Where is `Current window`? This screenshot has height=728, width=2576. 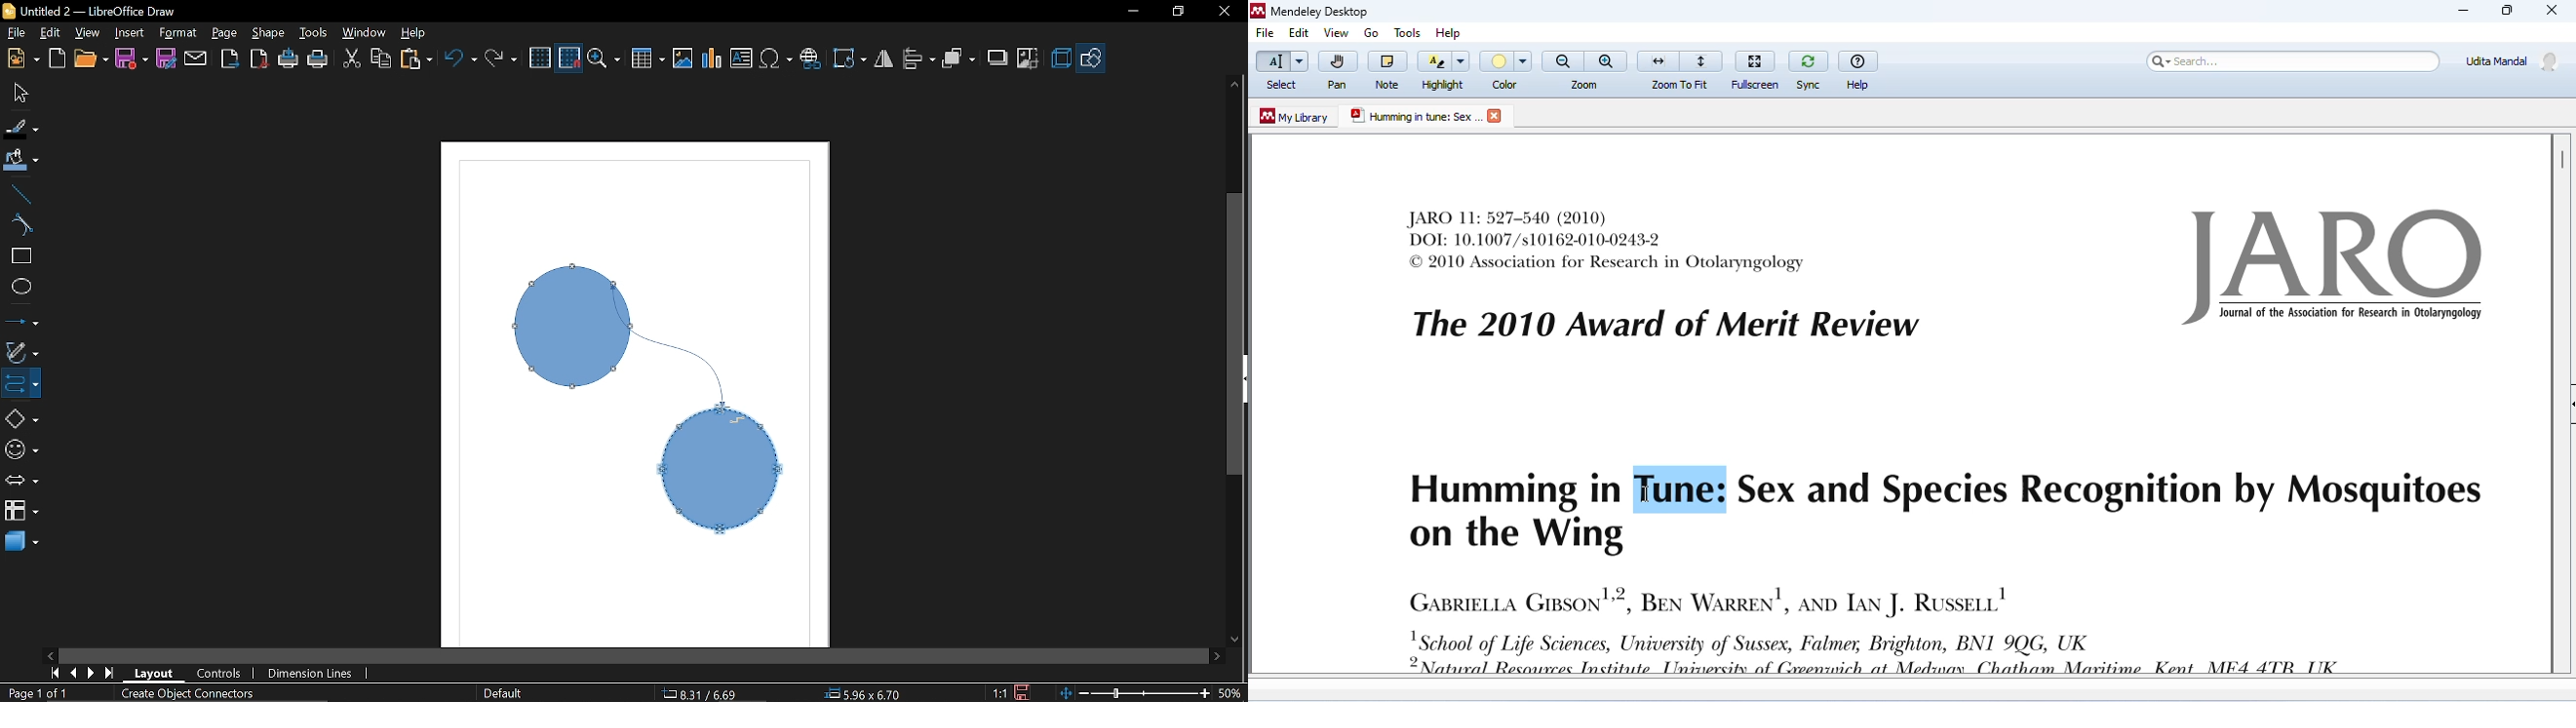 Current window is located at coordinates (90, 11).